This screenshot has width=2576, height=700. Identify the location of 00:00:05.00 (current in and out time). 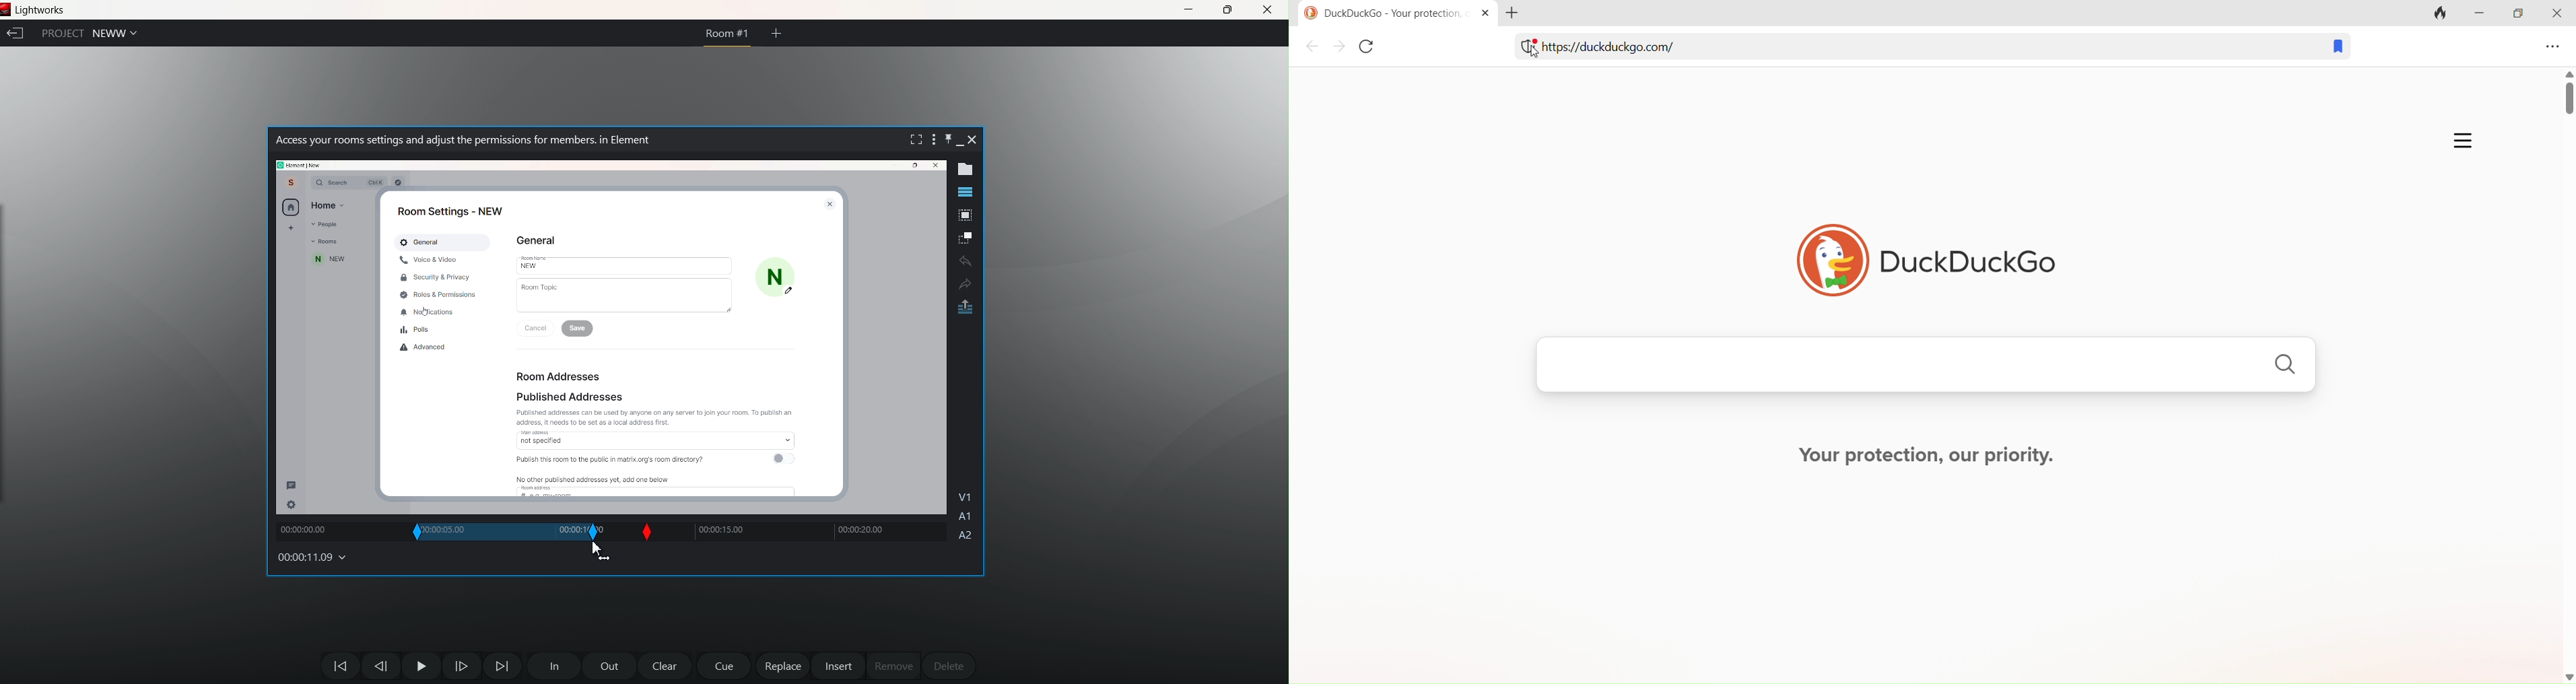
(469, 534).